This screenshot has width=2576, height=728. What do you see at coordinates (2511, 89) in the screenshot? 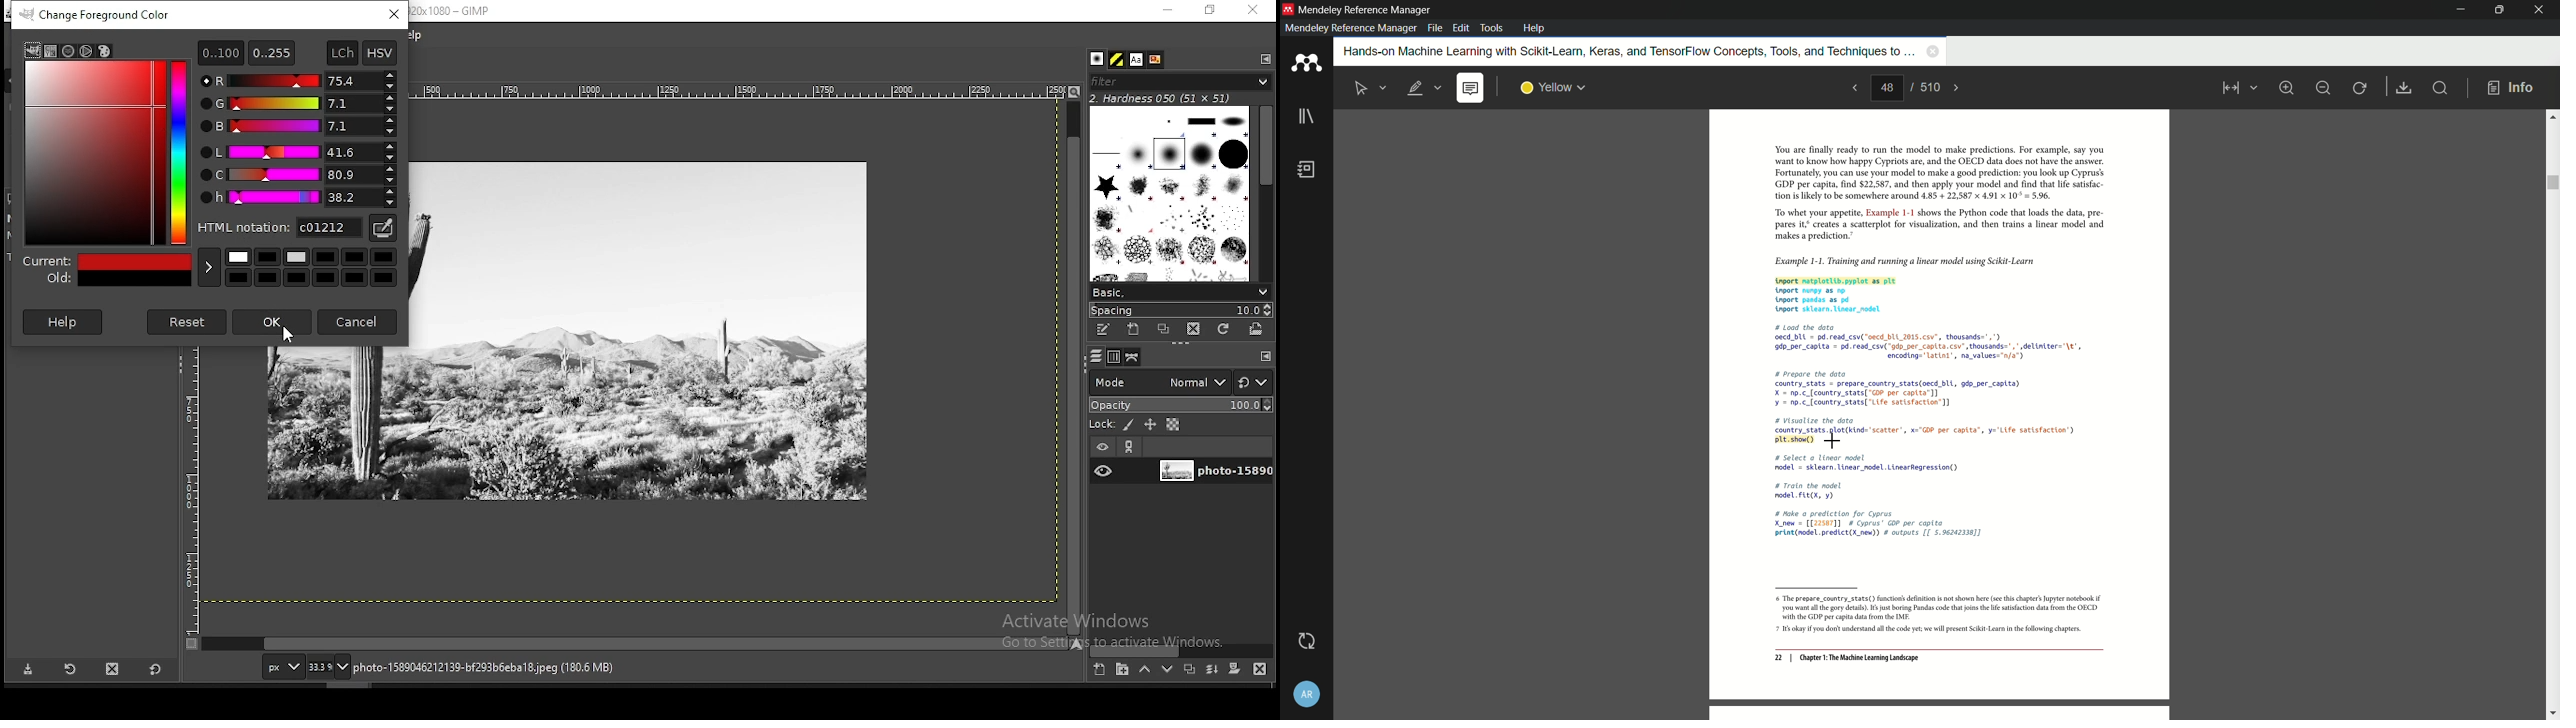
I see `info` at bounding box center [2511, 89].